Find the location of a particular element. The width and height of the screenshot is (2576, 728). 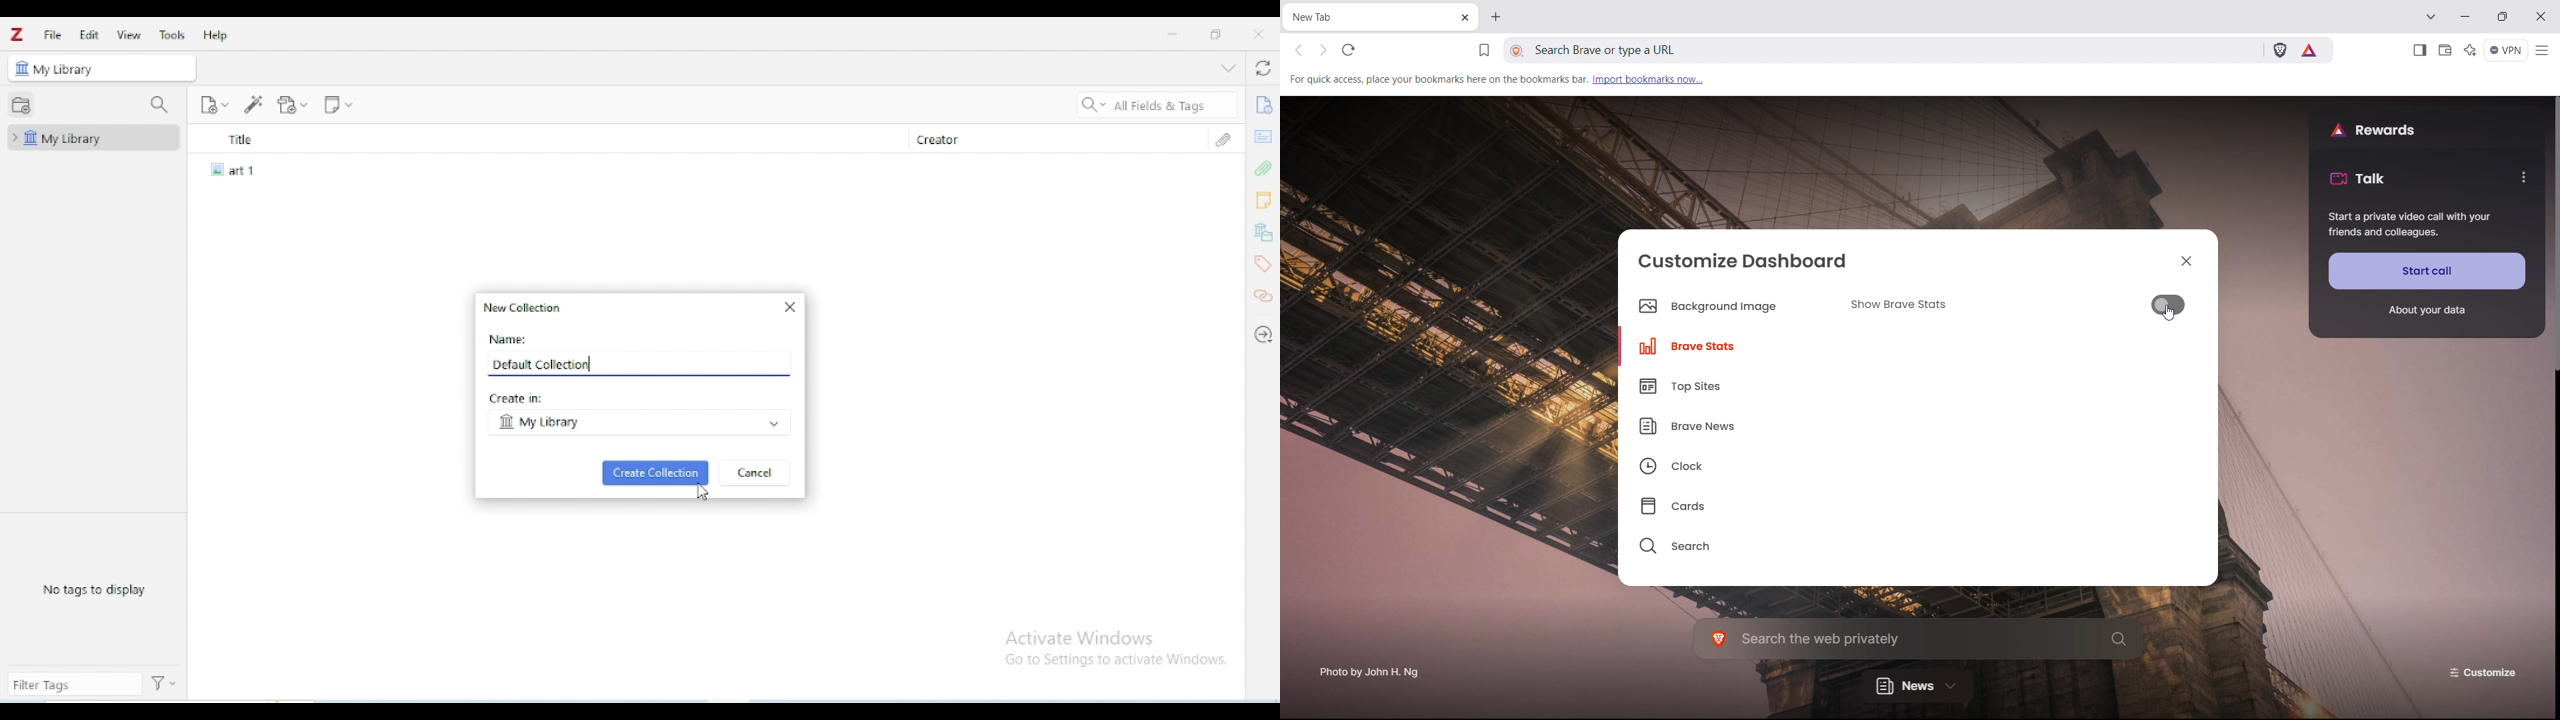

create collection is located at coordinates (655, 473).